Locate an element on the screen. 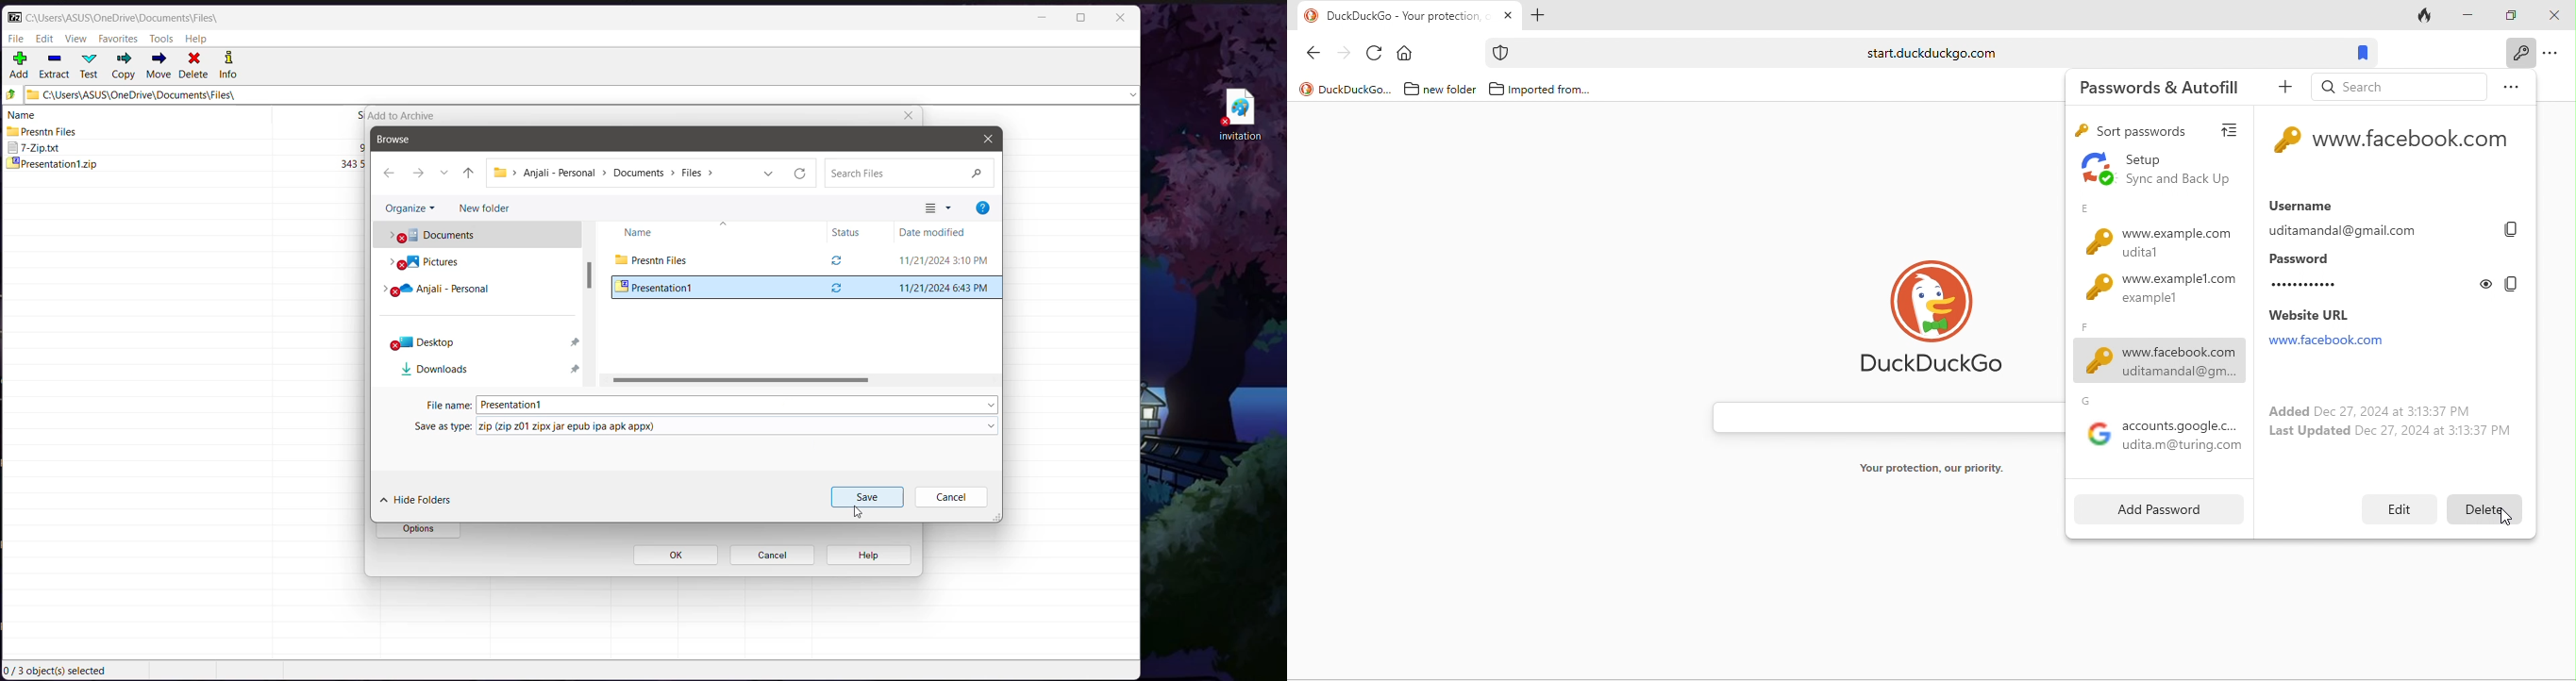  Go forward one step is located at coordinates (420, 174).